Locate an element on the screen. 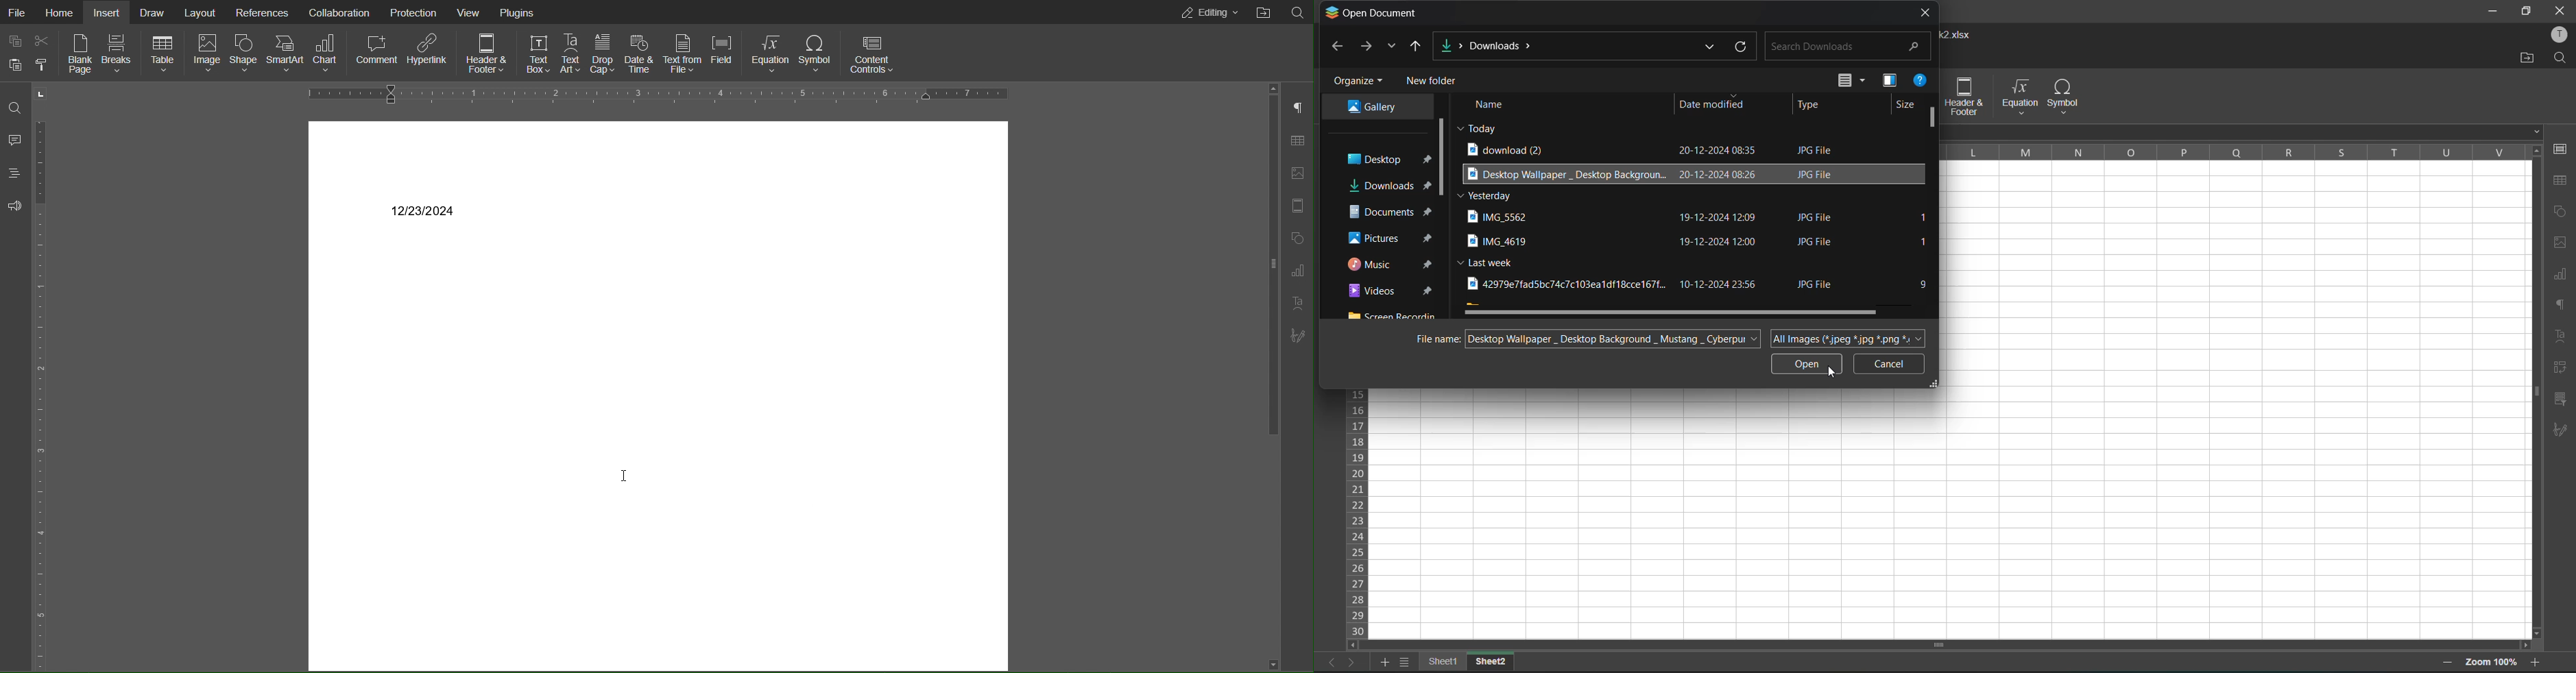 This screenshot has height=700, width=2576. header and footer is located at coordinates (1969, 97).